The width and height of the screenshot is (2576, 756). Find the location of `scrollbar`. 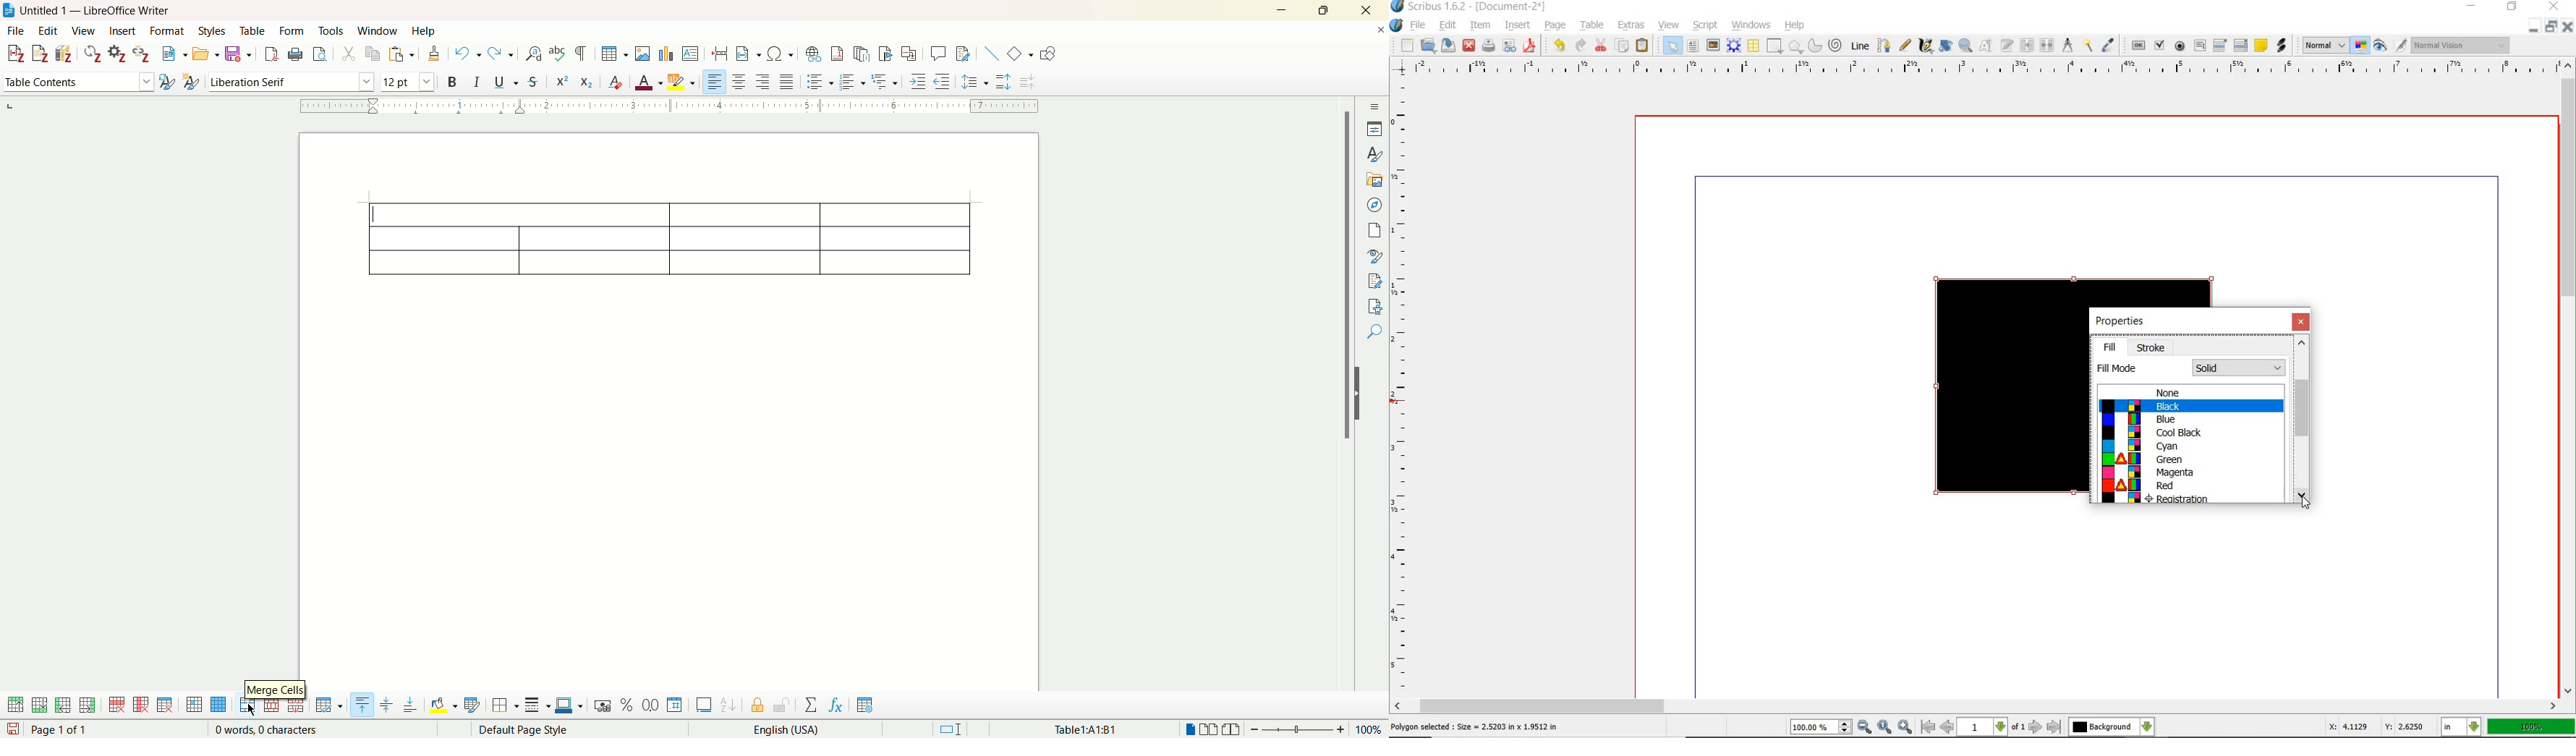

scrollbar is located at coordinates (1976, 706).